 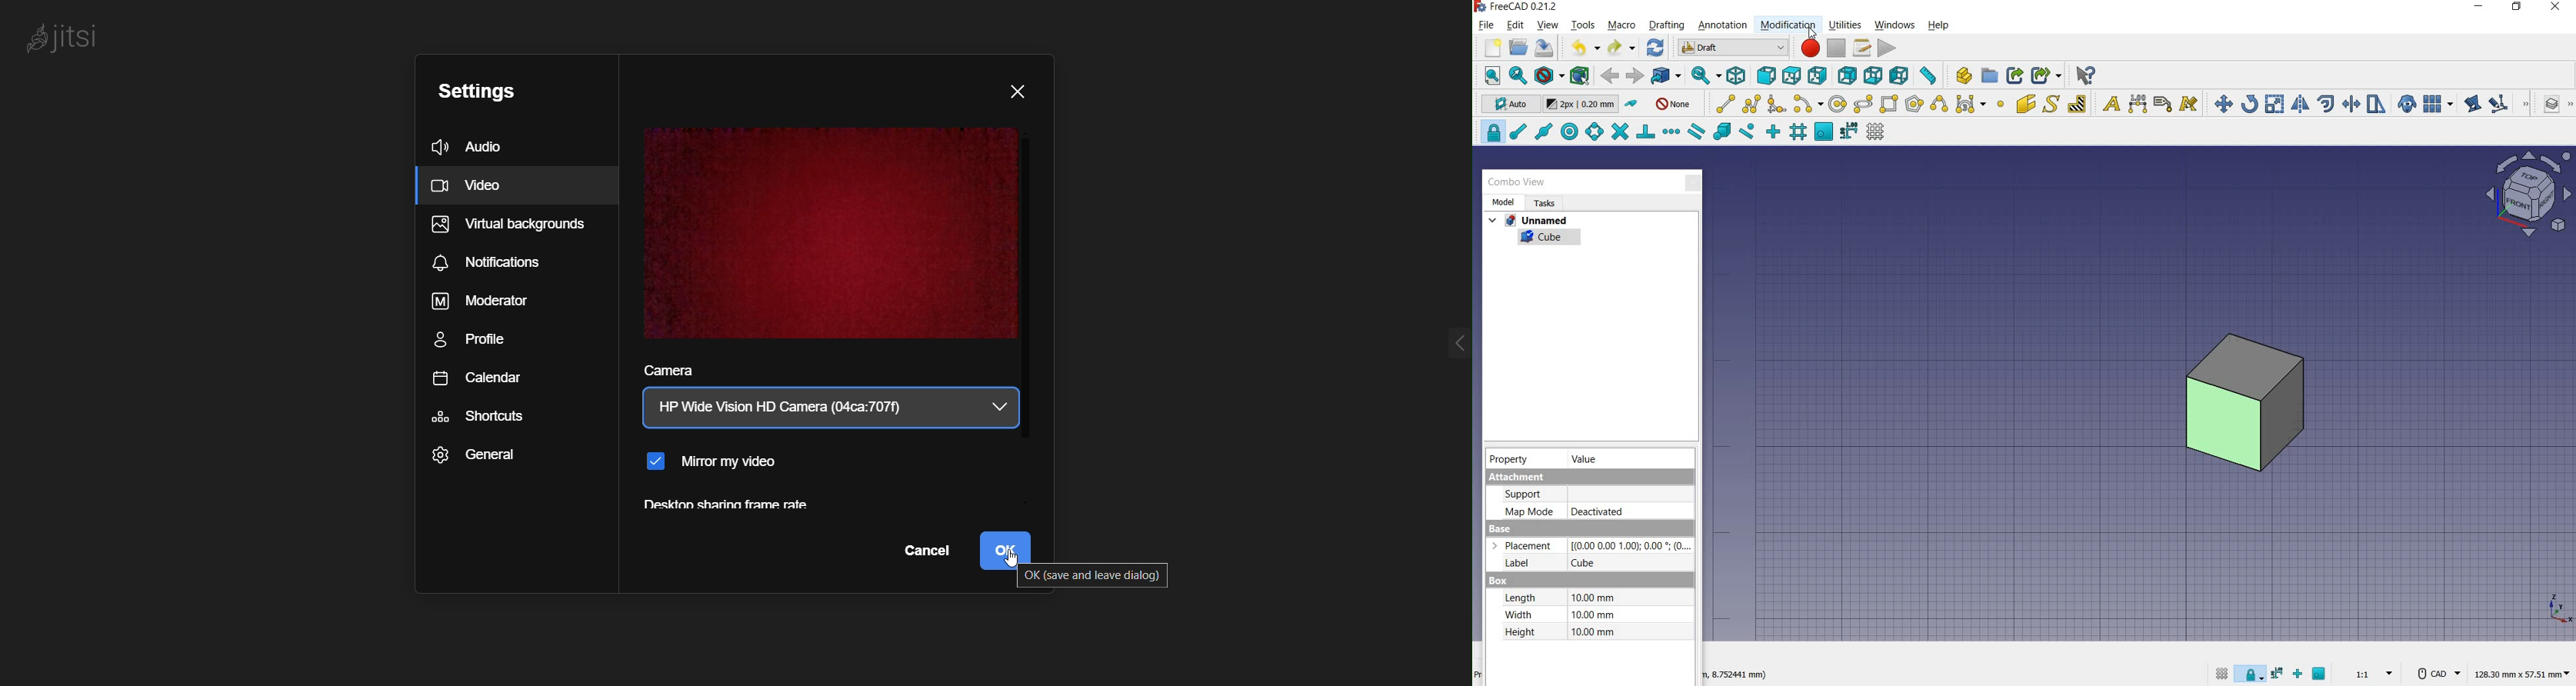 What do you see at coordinates (1531, 494) in the screenshot?
I see `support` at bounding box center [1531, 494].